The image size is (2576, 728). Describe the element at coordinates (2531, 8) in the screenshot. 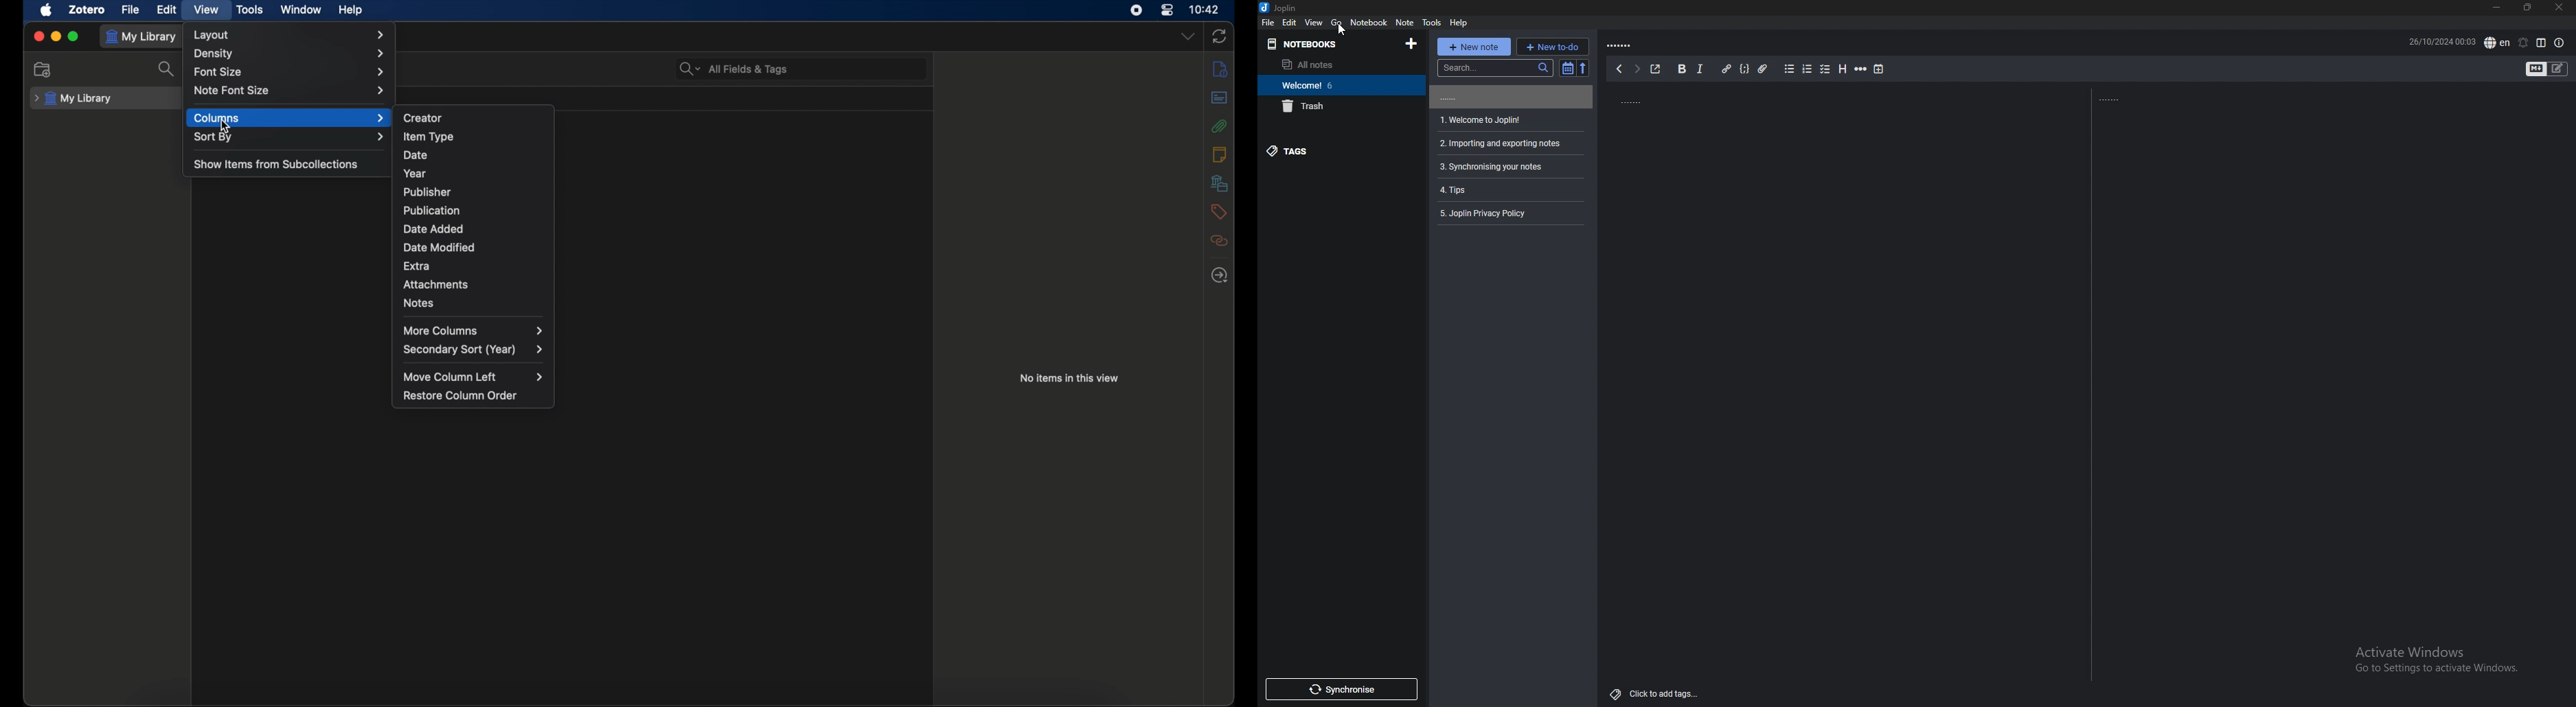

I see `resize` at that location.